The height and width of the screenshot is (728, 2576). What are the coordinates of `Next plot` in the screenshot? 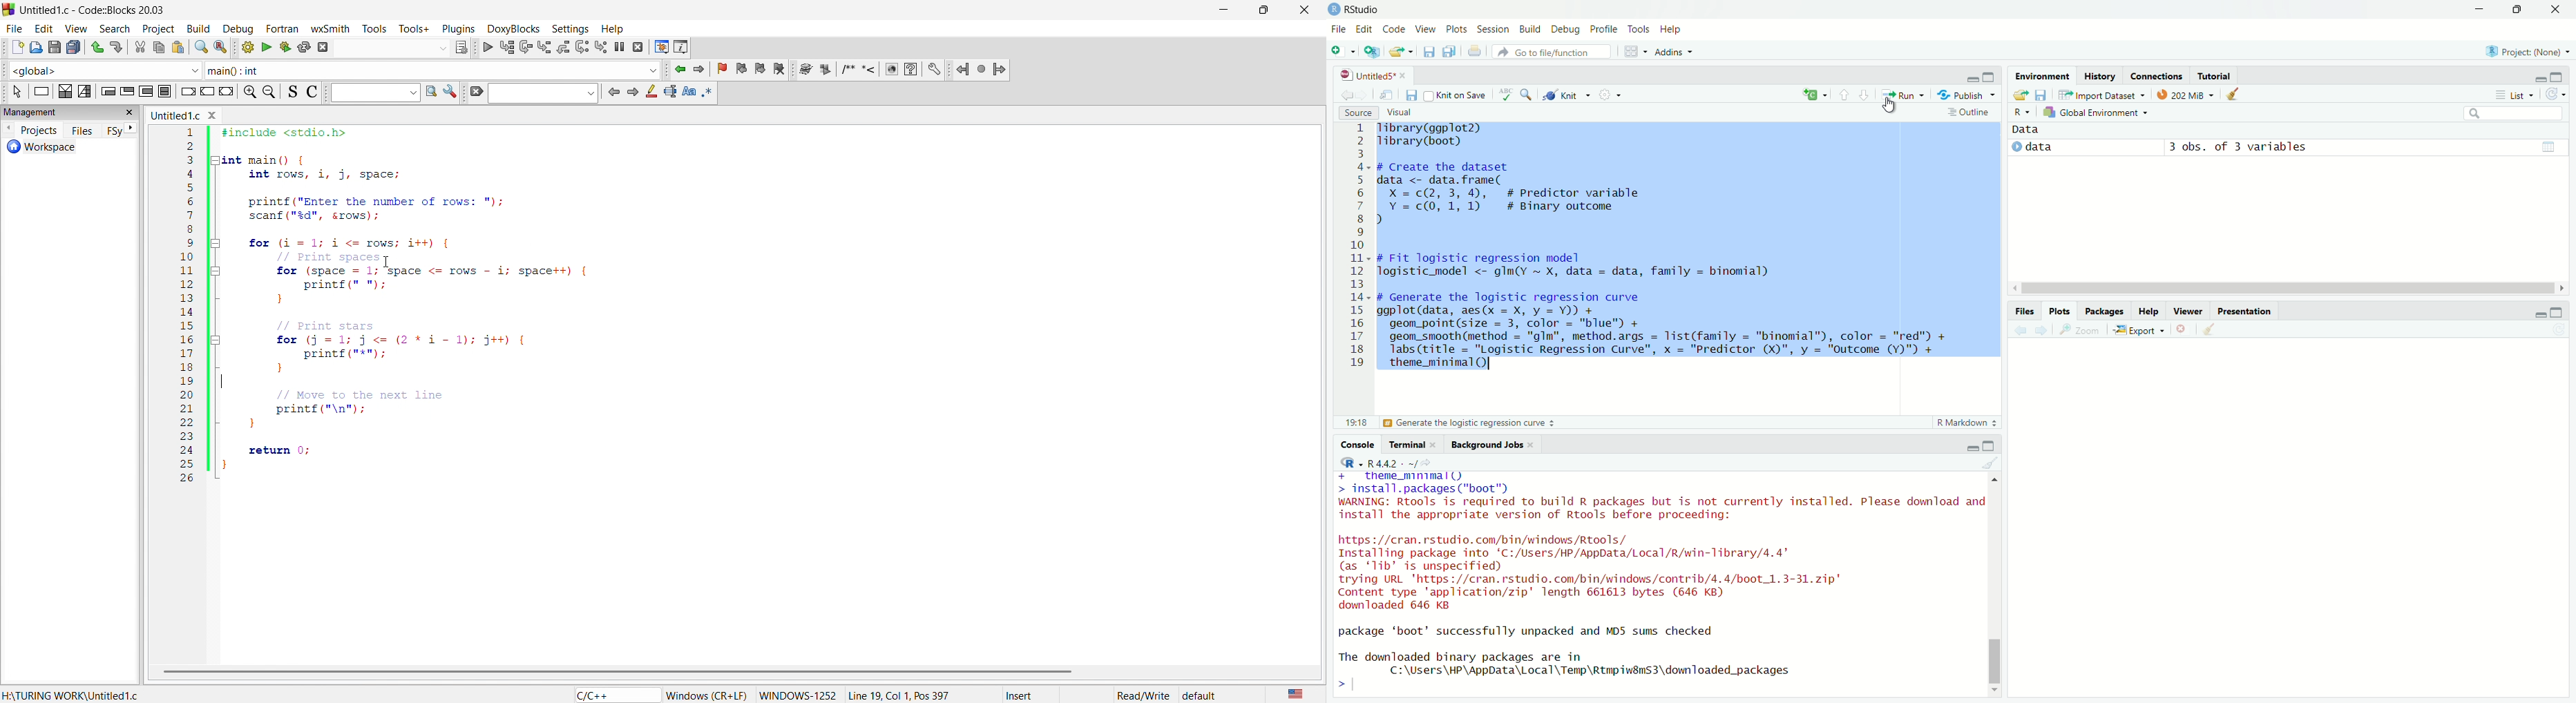 It's located at (2041, 330).